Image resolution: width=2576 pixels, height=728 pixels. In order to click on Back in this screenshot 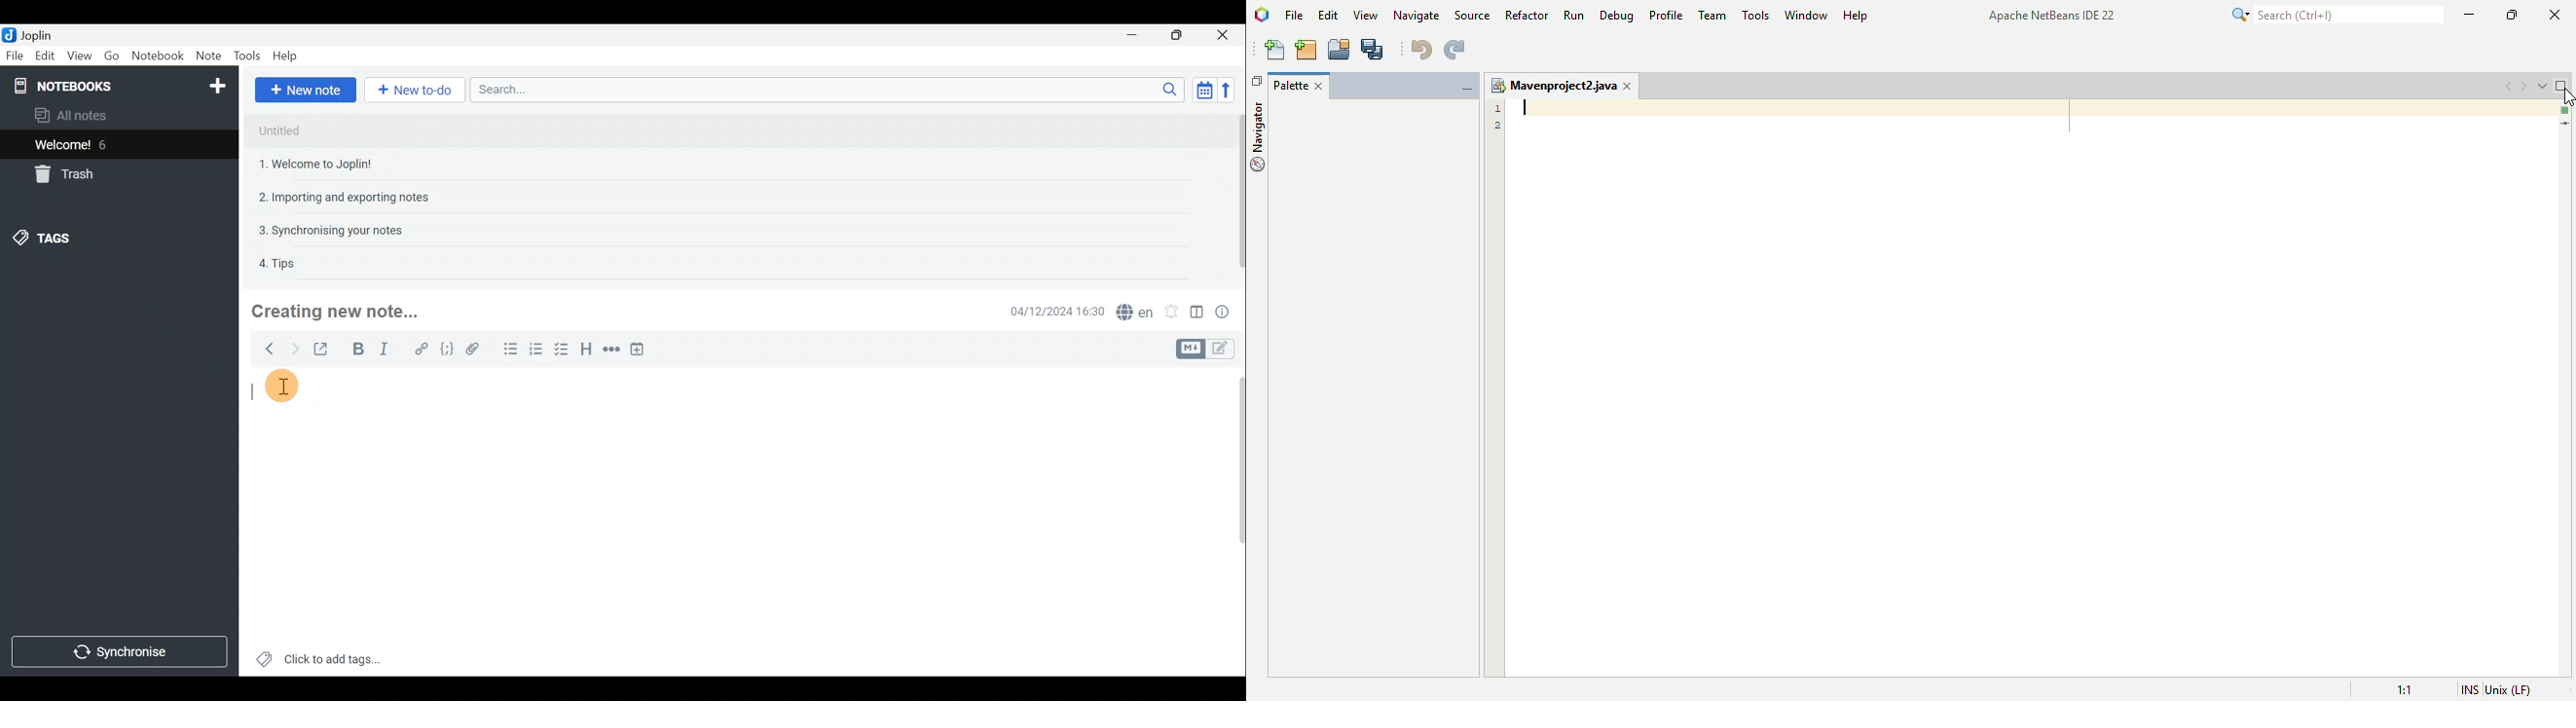, I will do `click(265, 351)`.